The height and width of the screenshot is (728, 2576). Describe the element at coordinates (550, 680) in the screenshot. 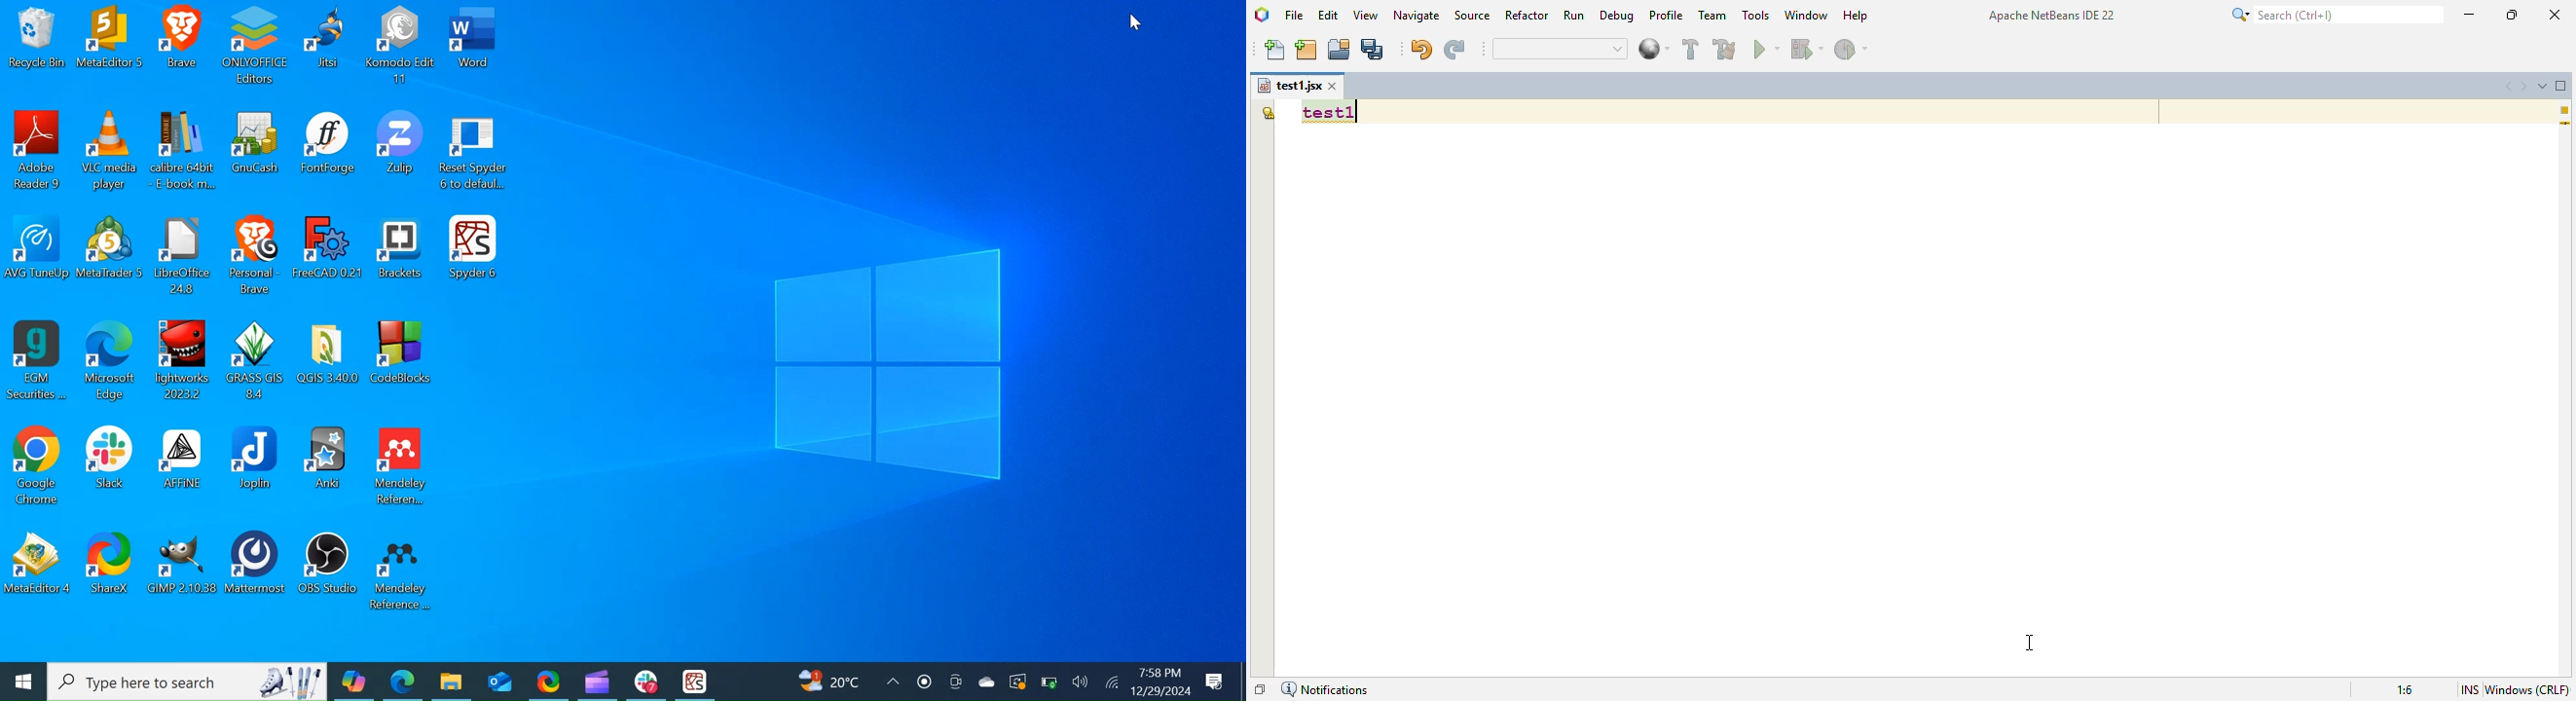

I see `ShareX` at that location.